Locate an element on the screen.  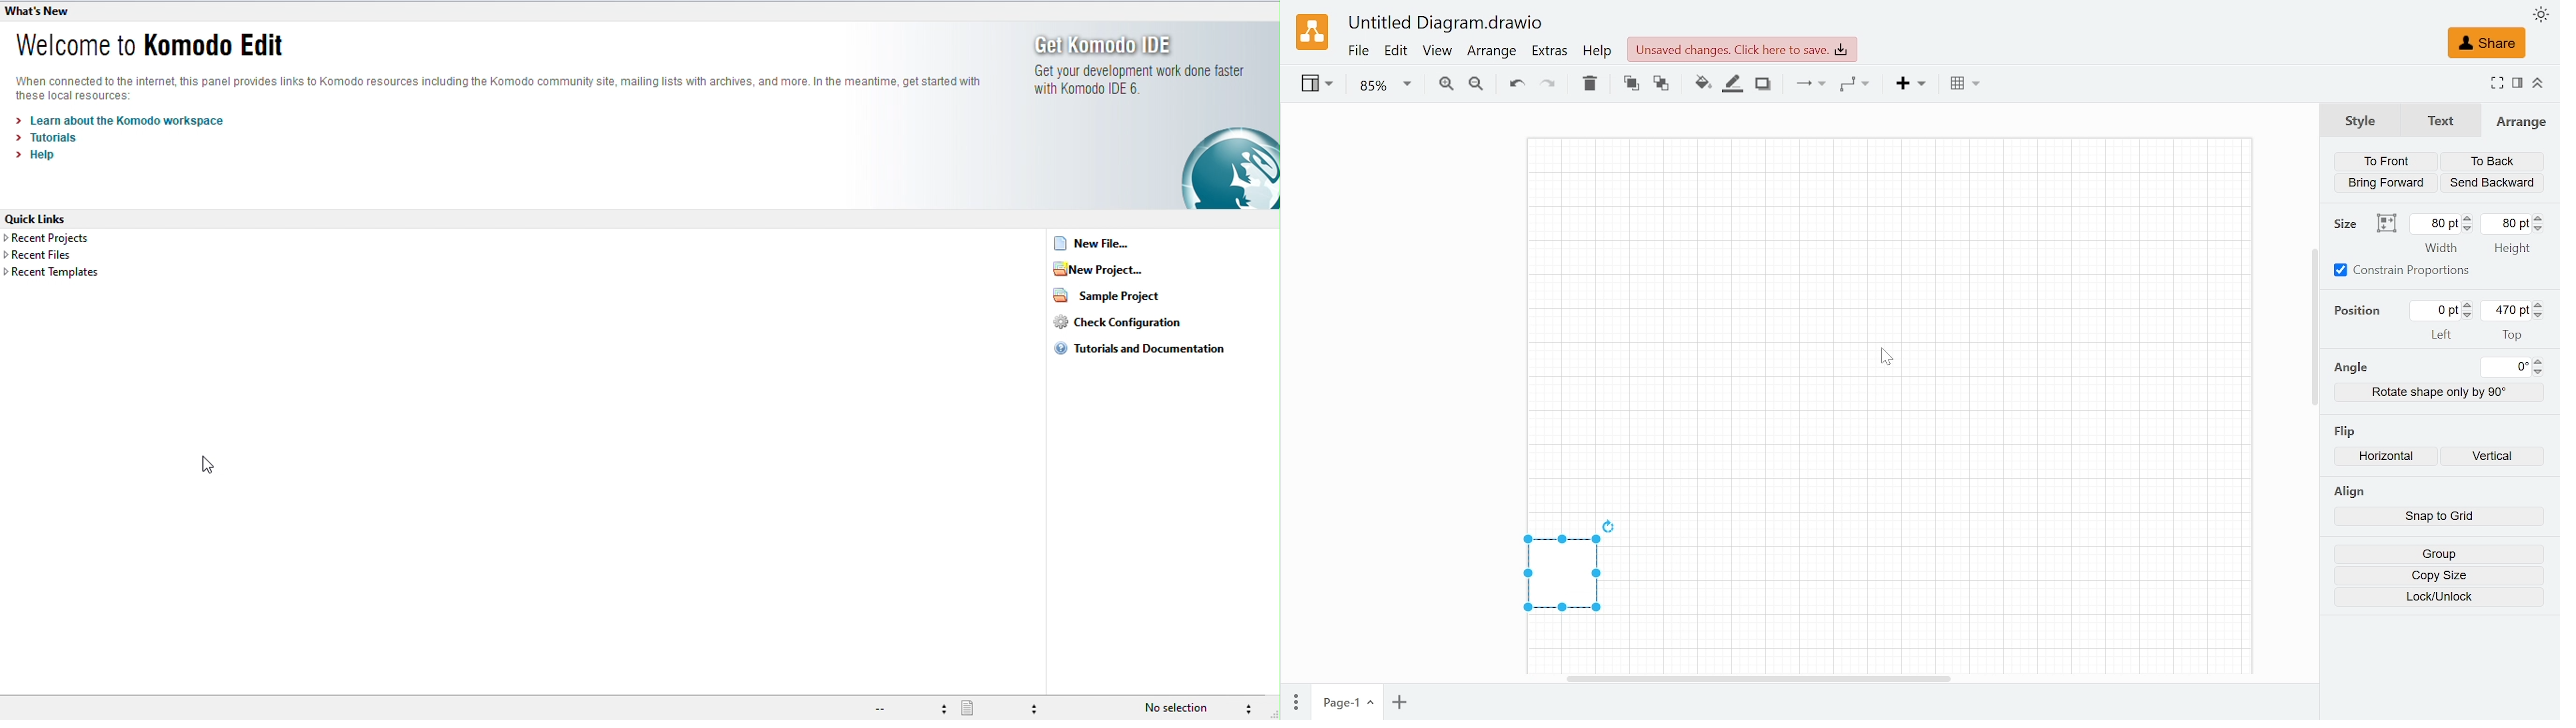
position is located at coordinates (2362, 310).